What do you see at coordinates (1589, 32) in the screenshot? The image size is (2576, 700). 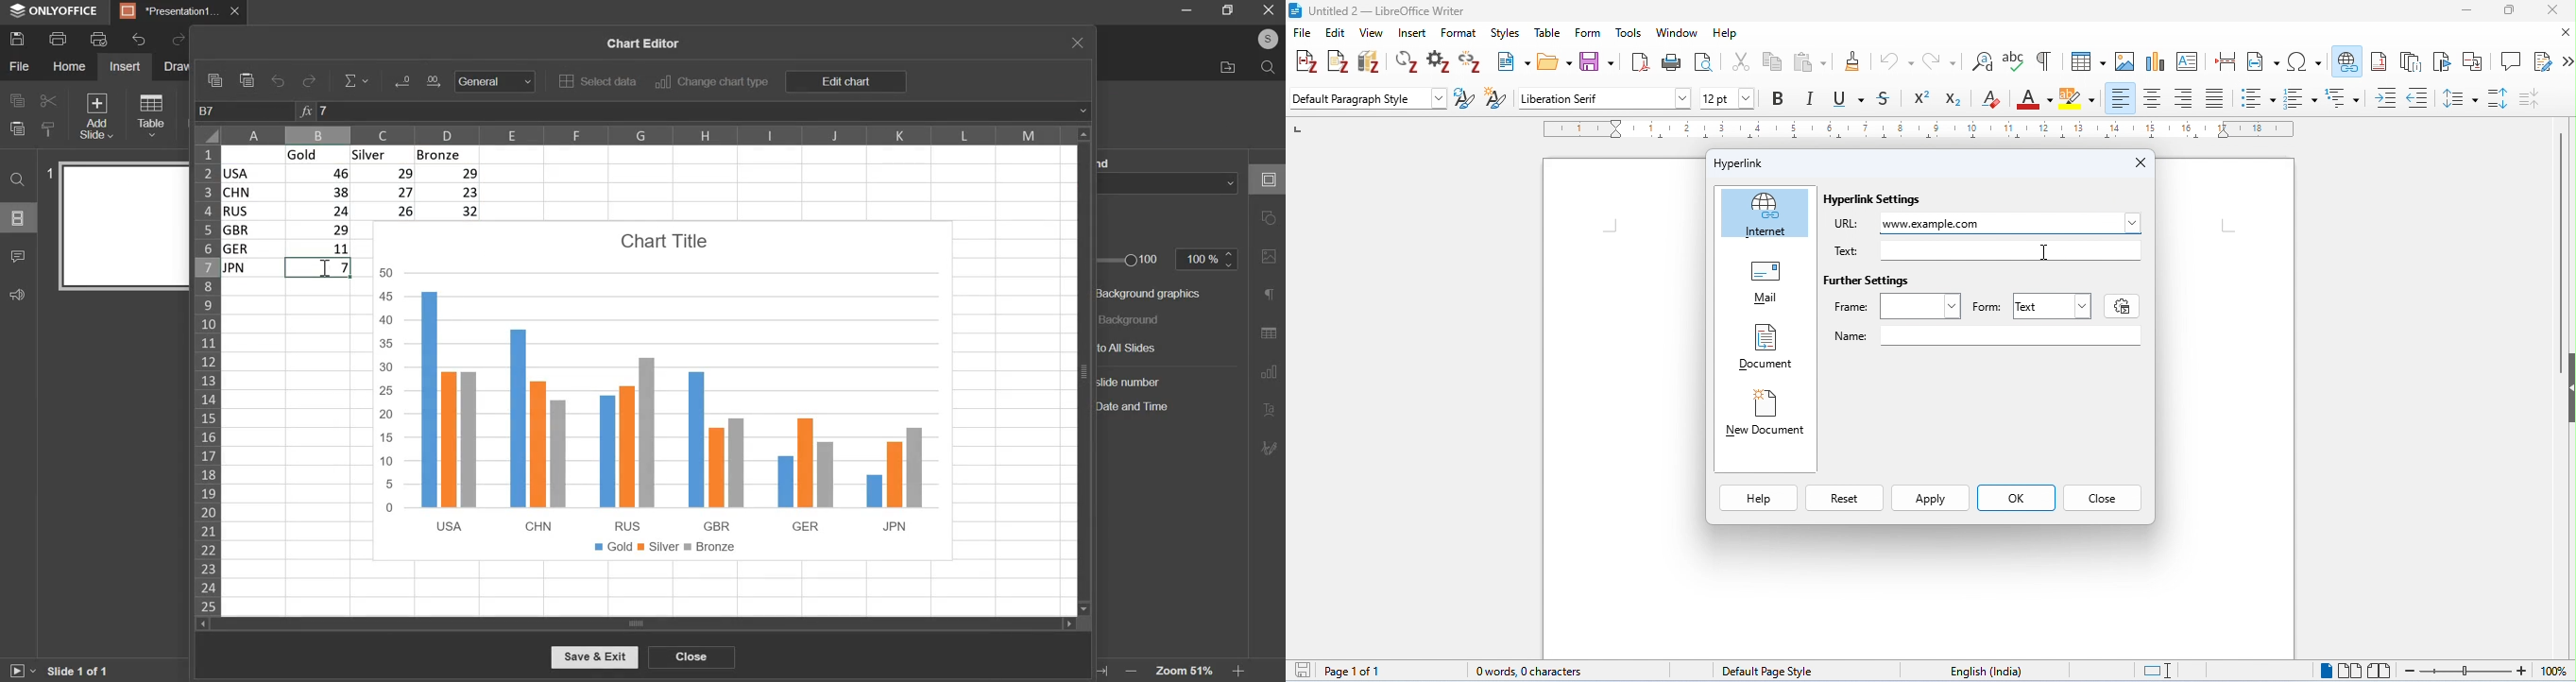 I see `form` at bounding box center [1589, 32].